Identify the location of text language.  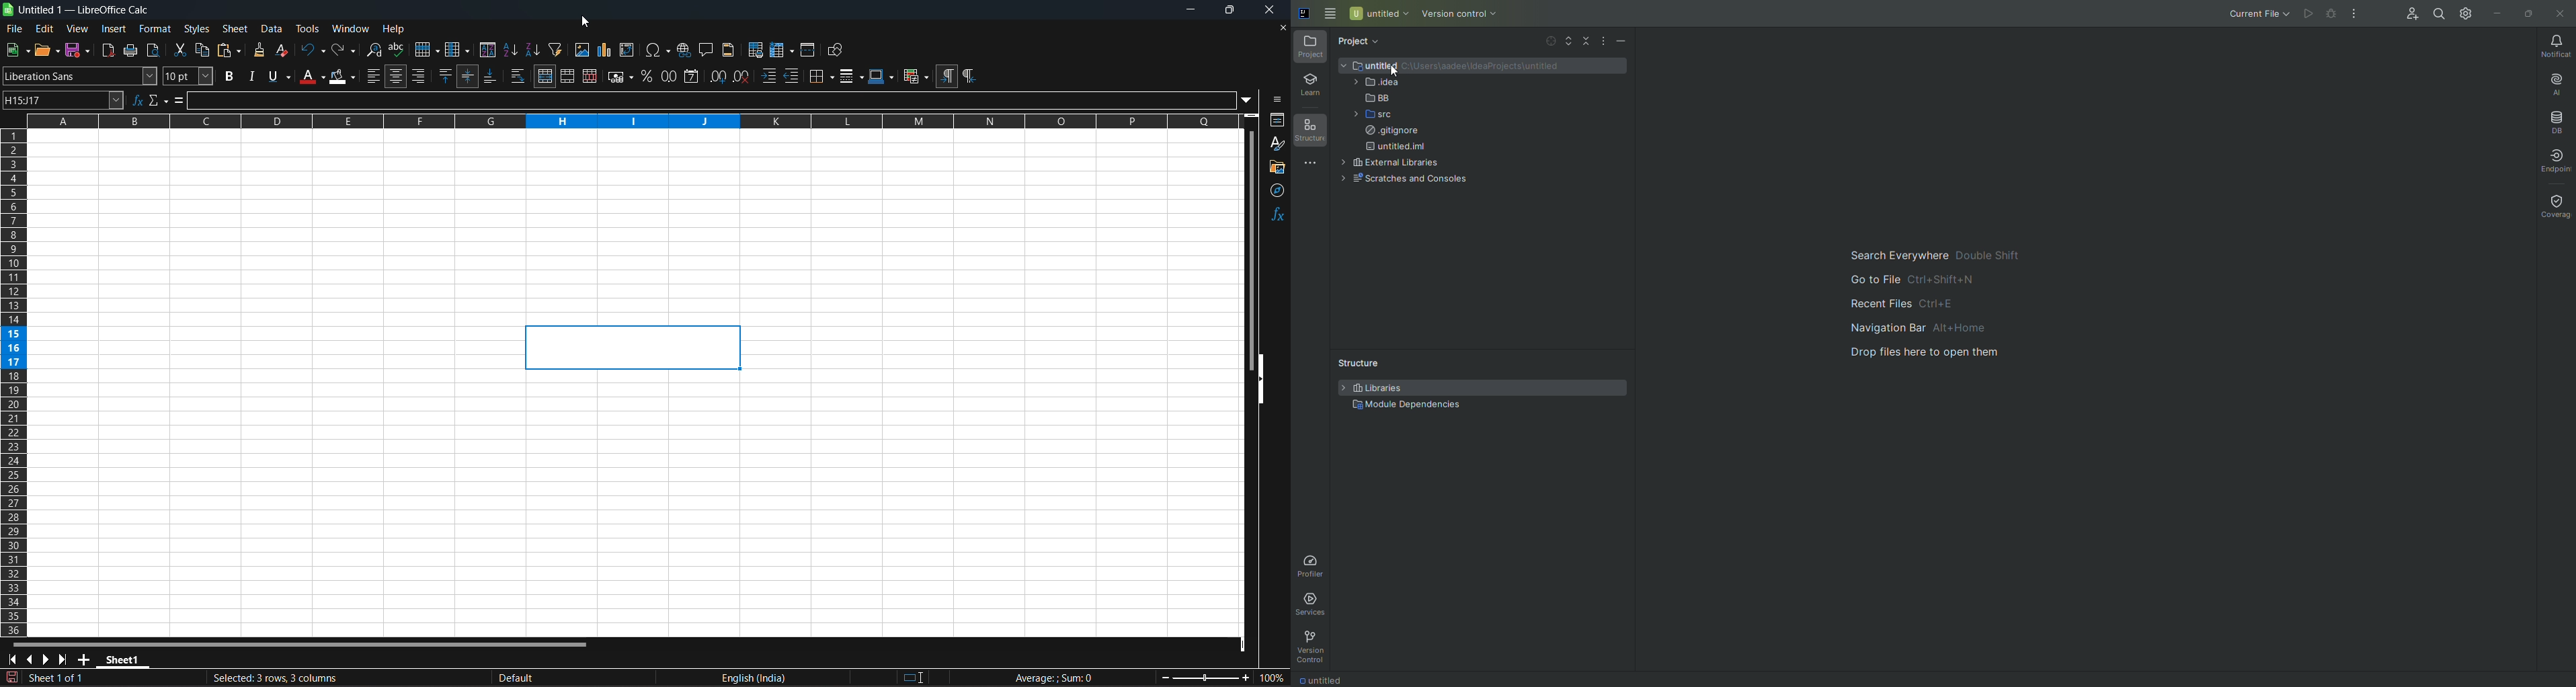
(832, 678).